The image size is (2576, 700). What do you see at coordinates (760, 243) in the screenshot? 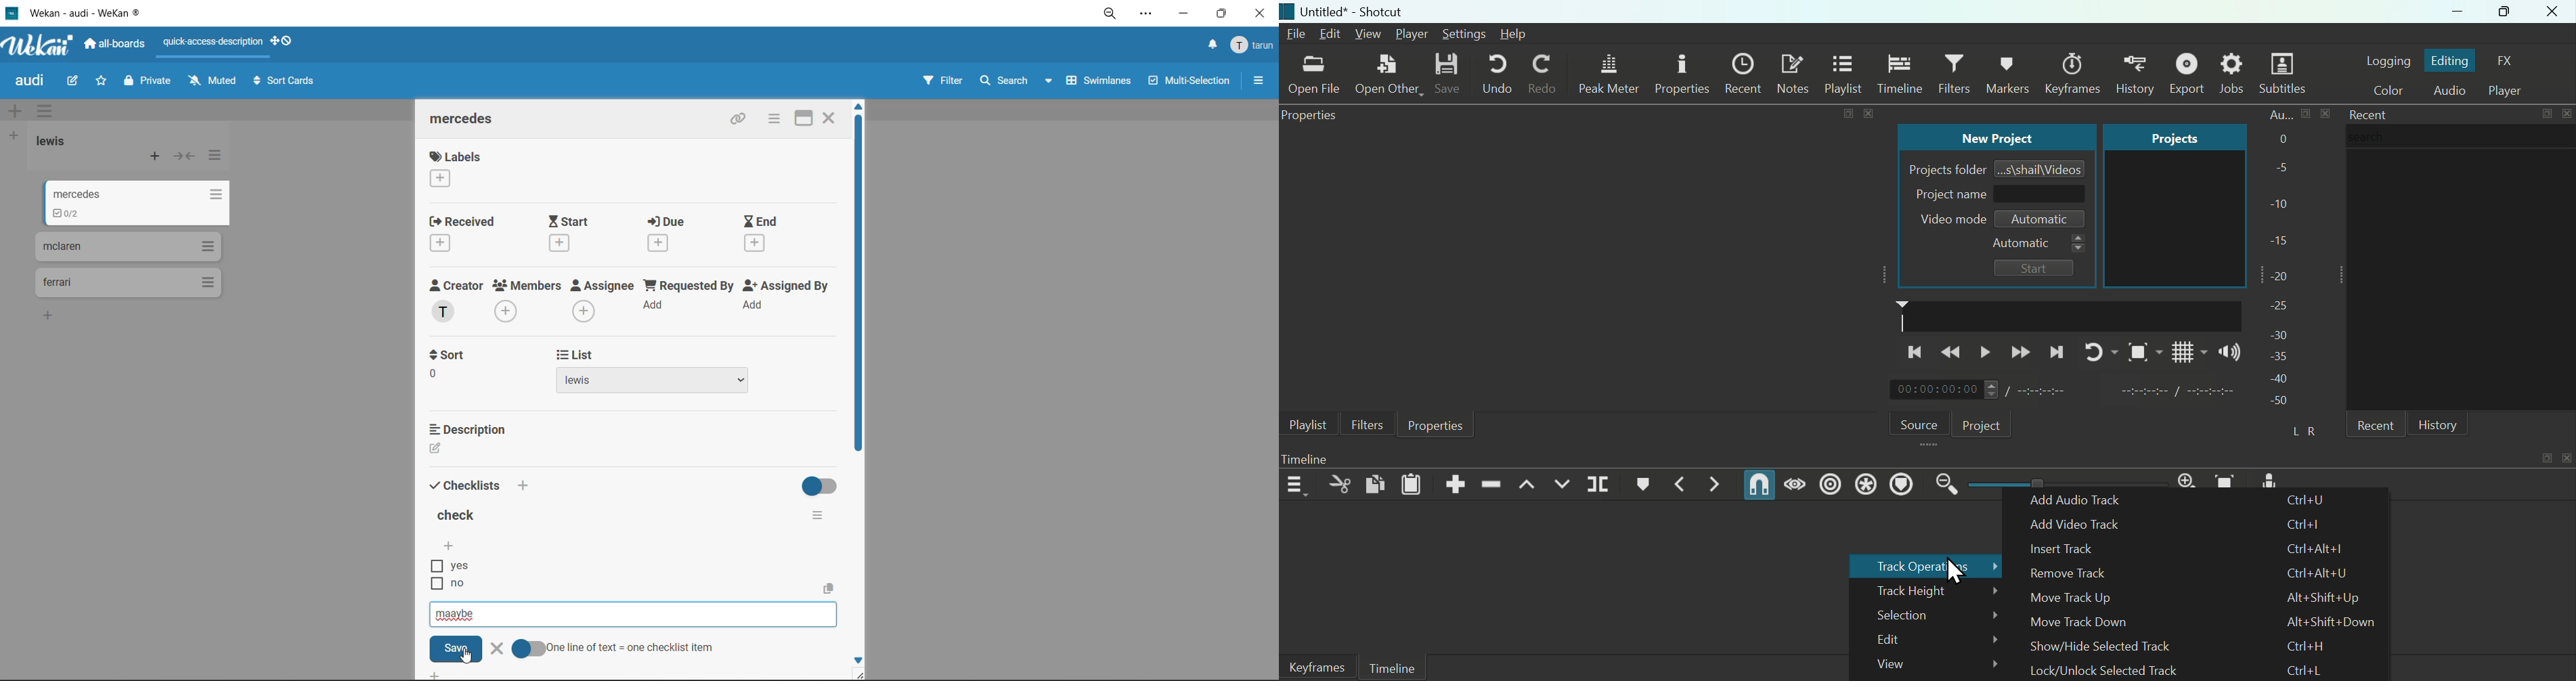
I see `Add End Time` at bounding box center [760, 243].